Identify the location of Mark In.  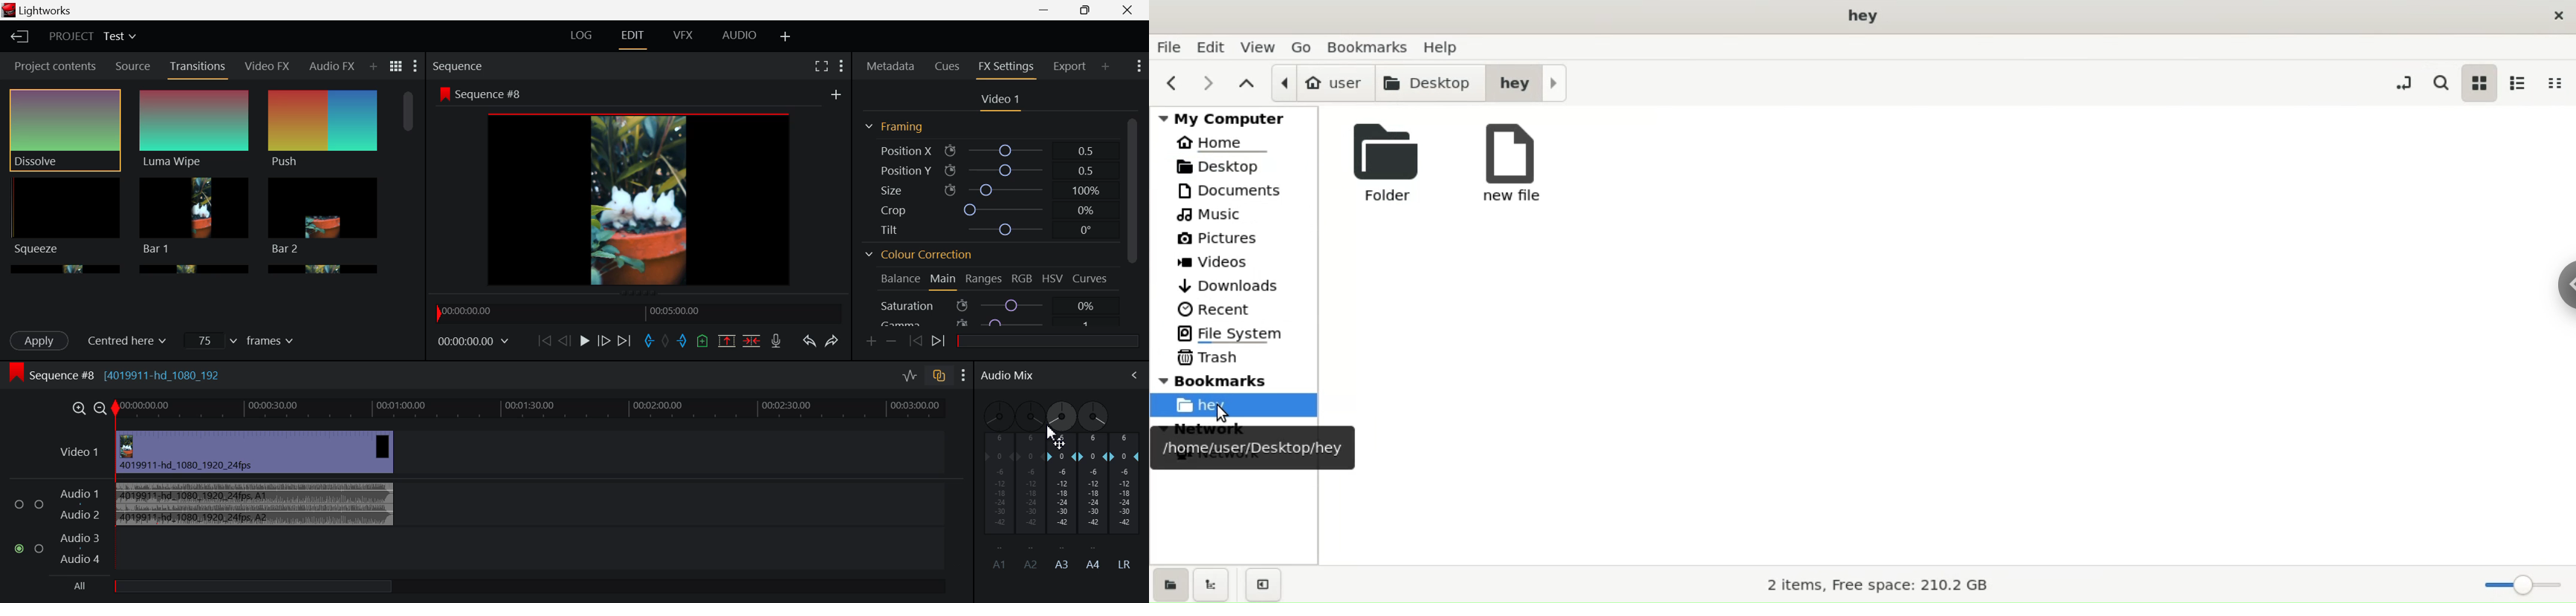
(650, 342).